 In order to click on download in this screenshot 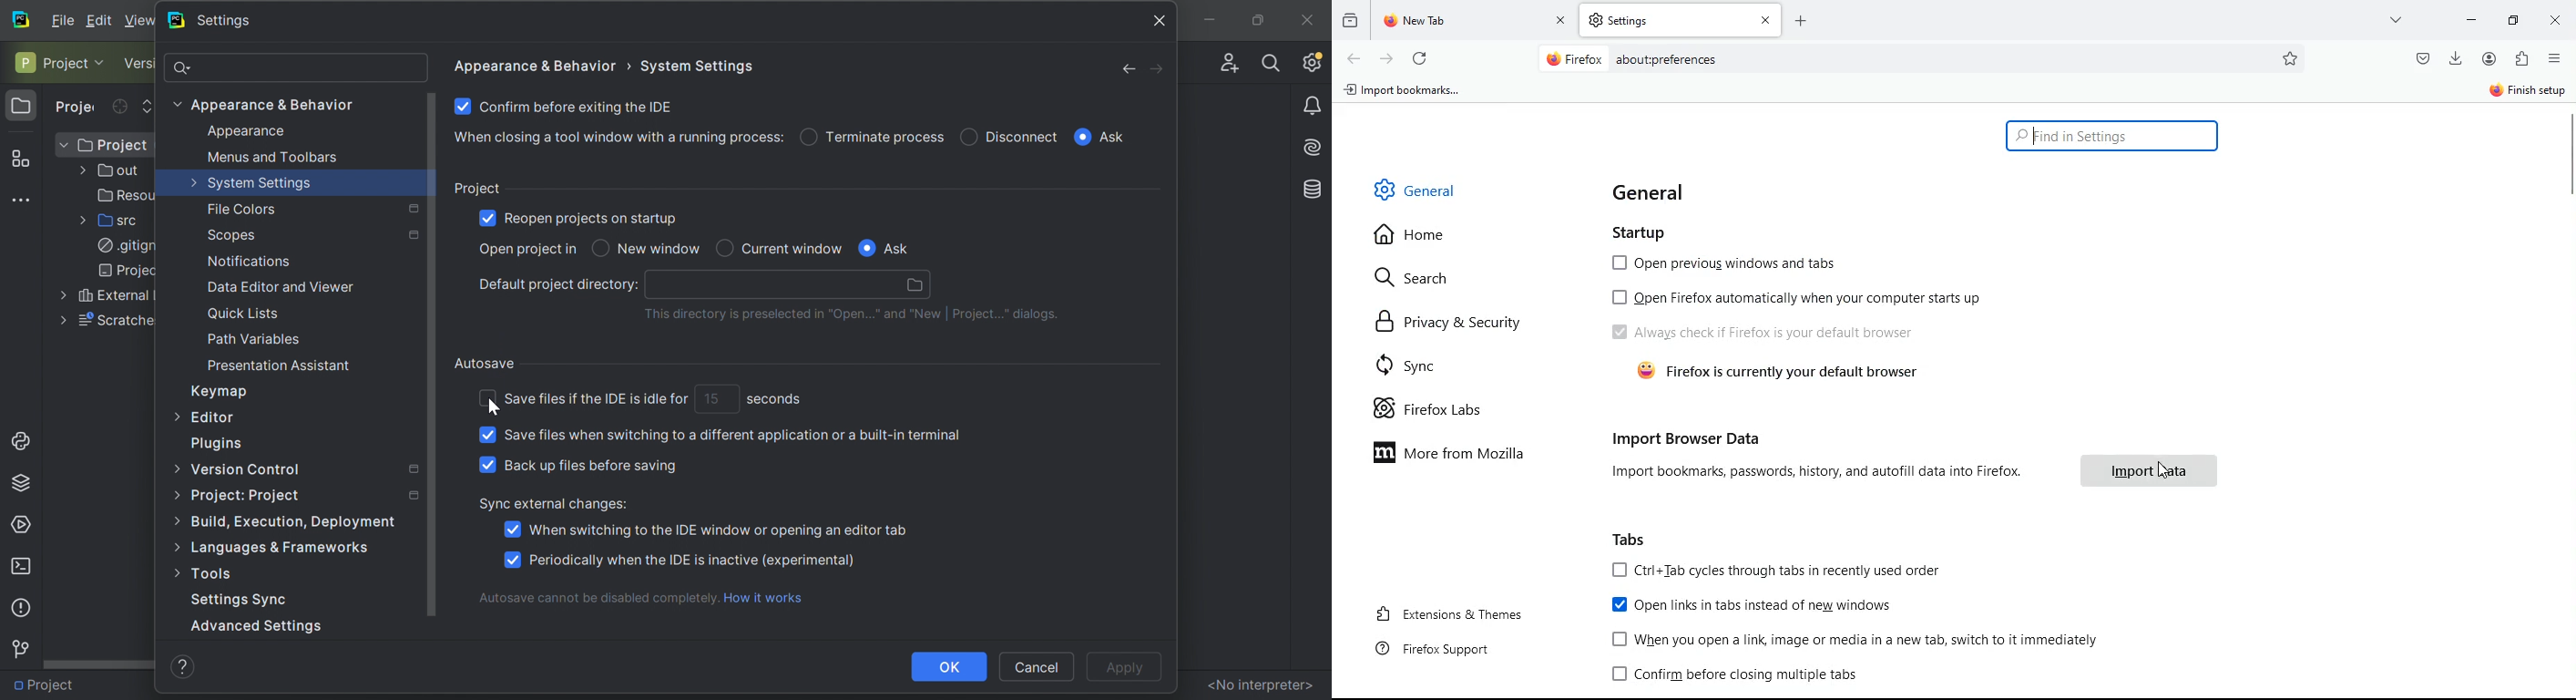, I will do `click(2457, 58)`.